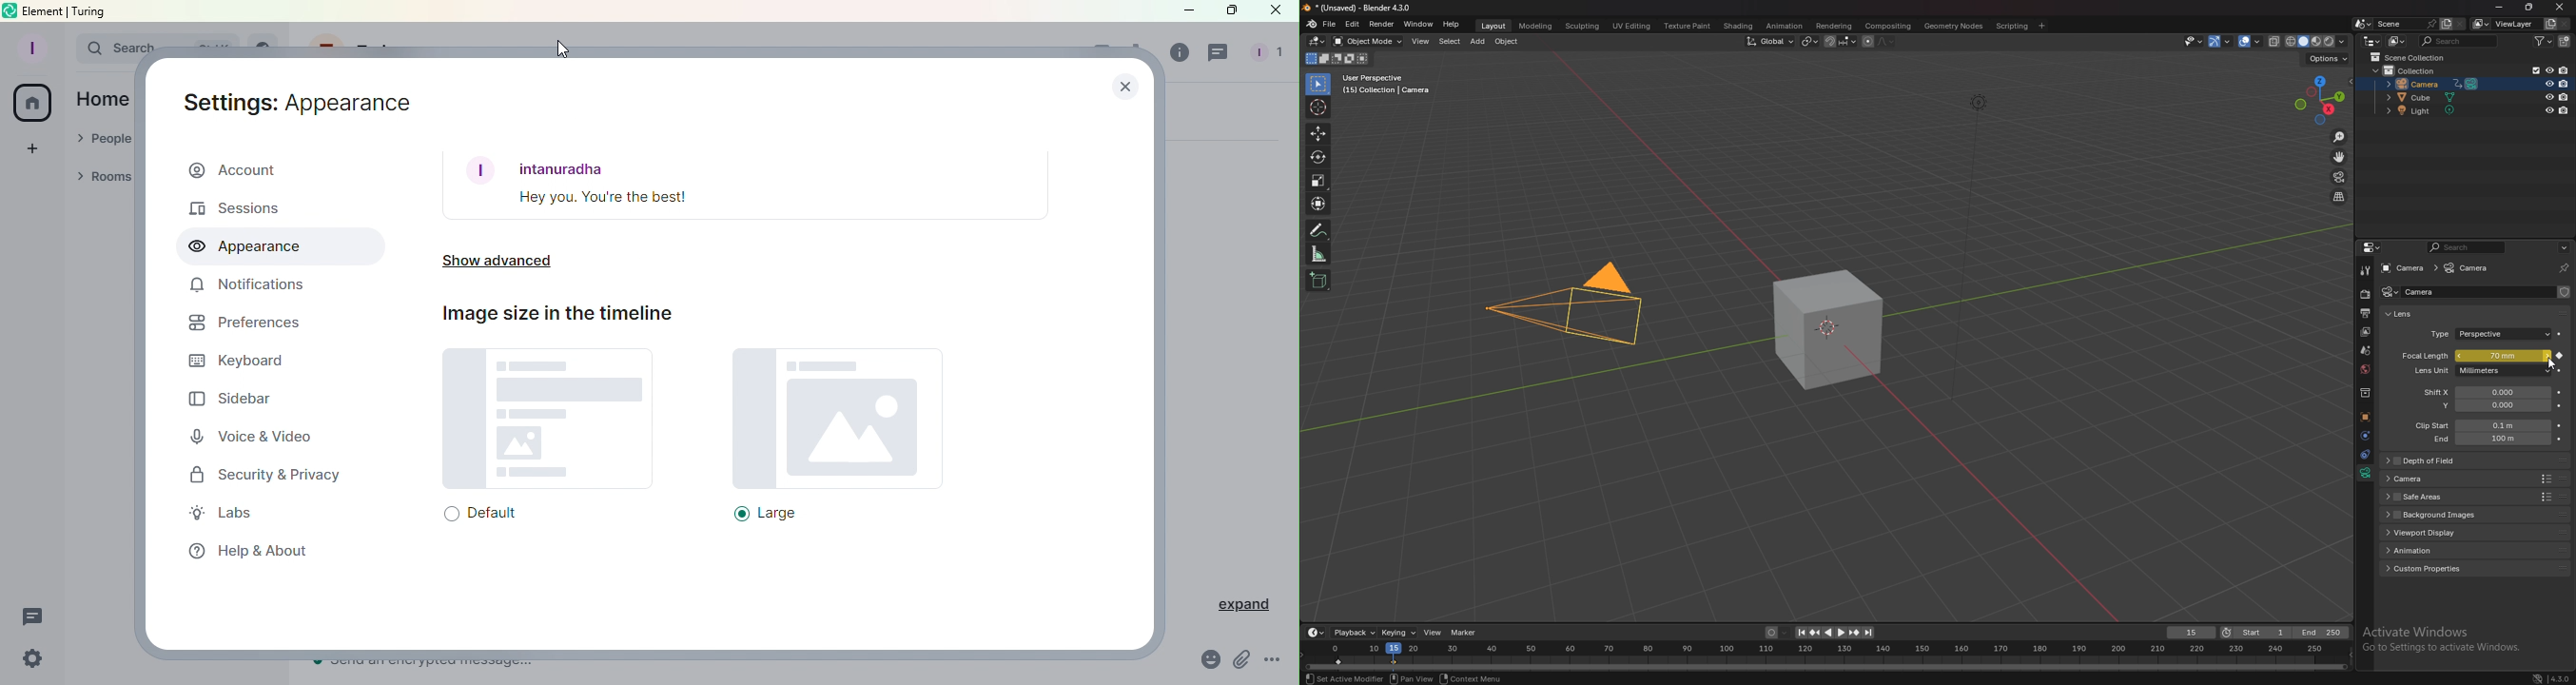 Image resolution: width=2576 pixels, height=700 pixels. I want to click on People, so click(1262, 55).